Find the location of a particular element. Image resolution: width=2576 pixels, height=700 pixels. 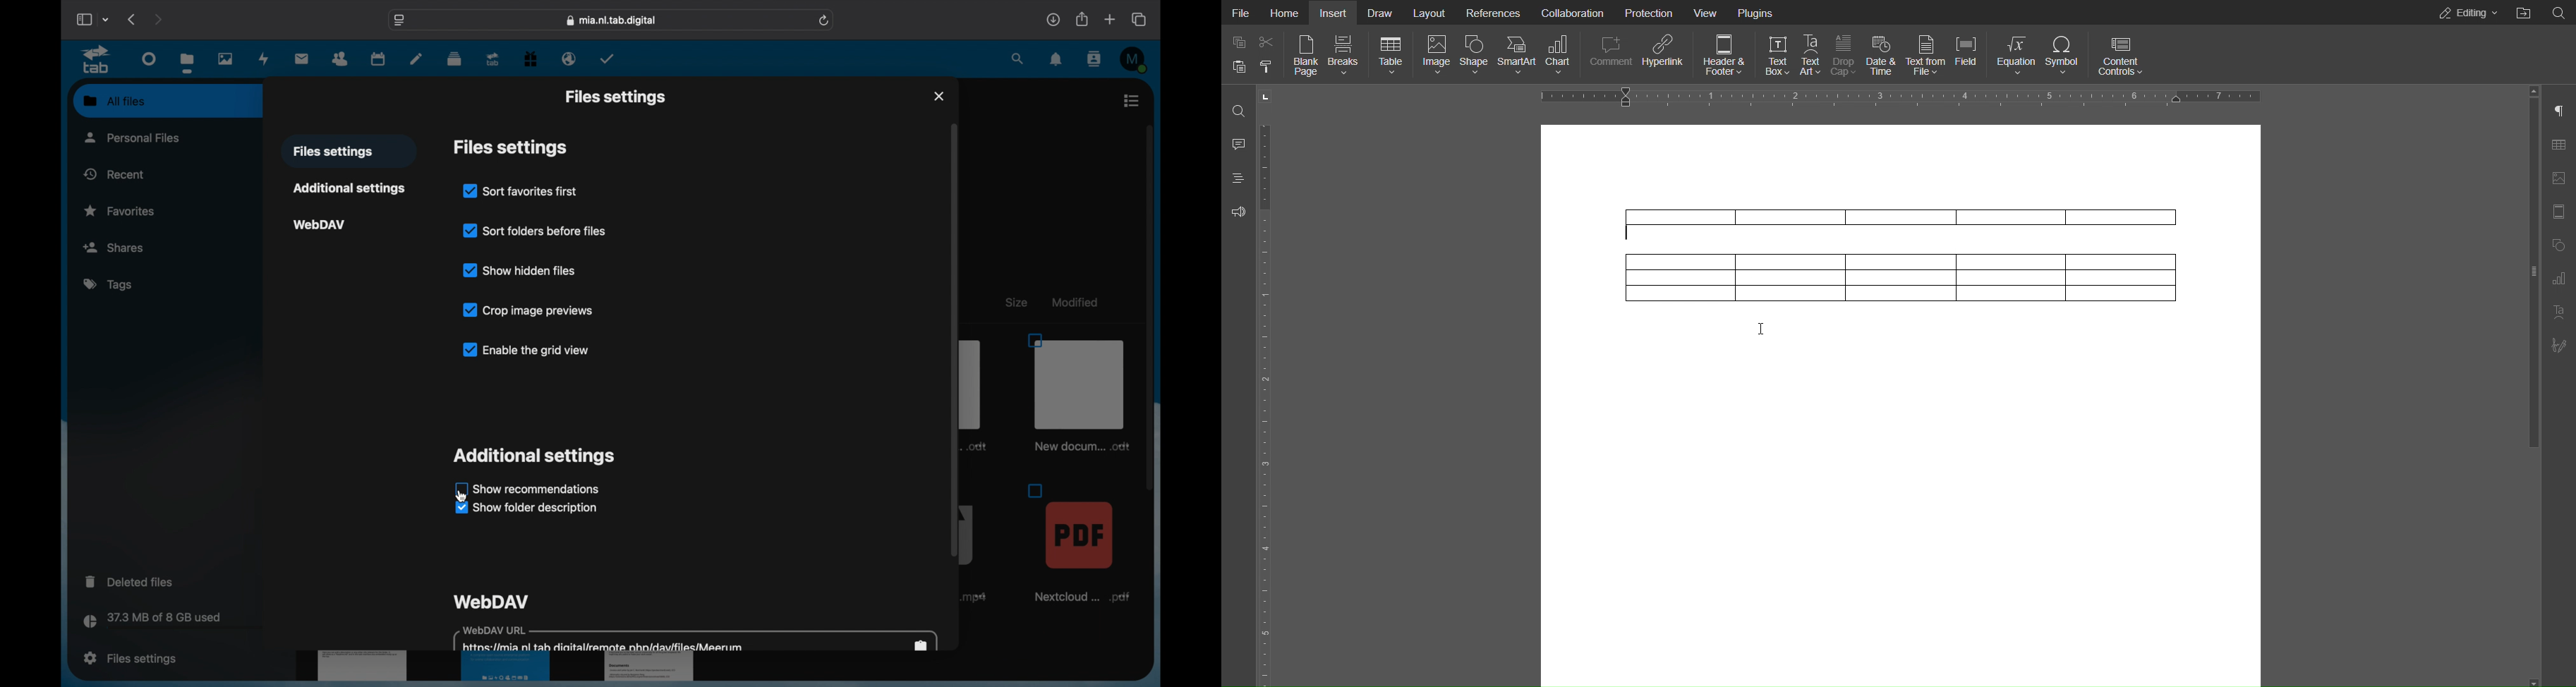

tab is located at coordinates (97, 60).